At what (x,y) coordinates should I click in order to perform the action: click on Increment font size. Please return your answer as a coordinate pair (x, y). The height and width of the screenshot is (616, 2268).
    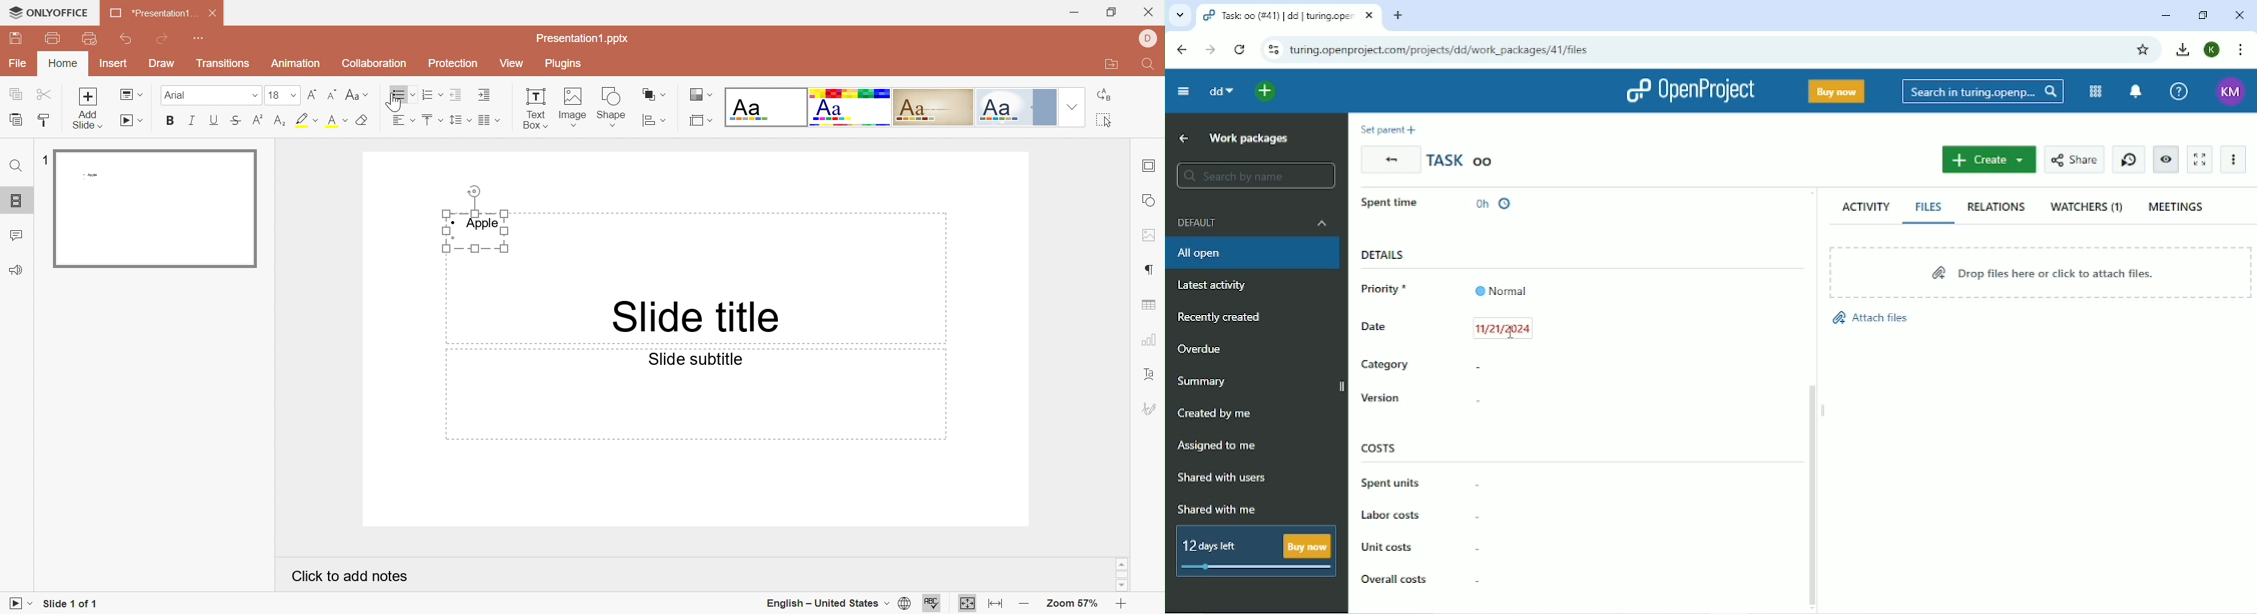
    Looking at the image, I should click on (312, 94).